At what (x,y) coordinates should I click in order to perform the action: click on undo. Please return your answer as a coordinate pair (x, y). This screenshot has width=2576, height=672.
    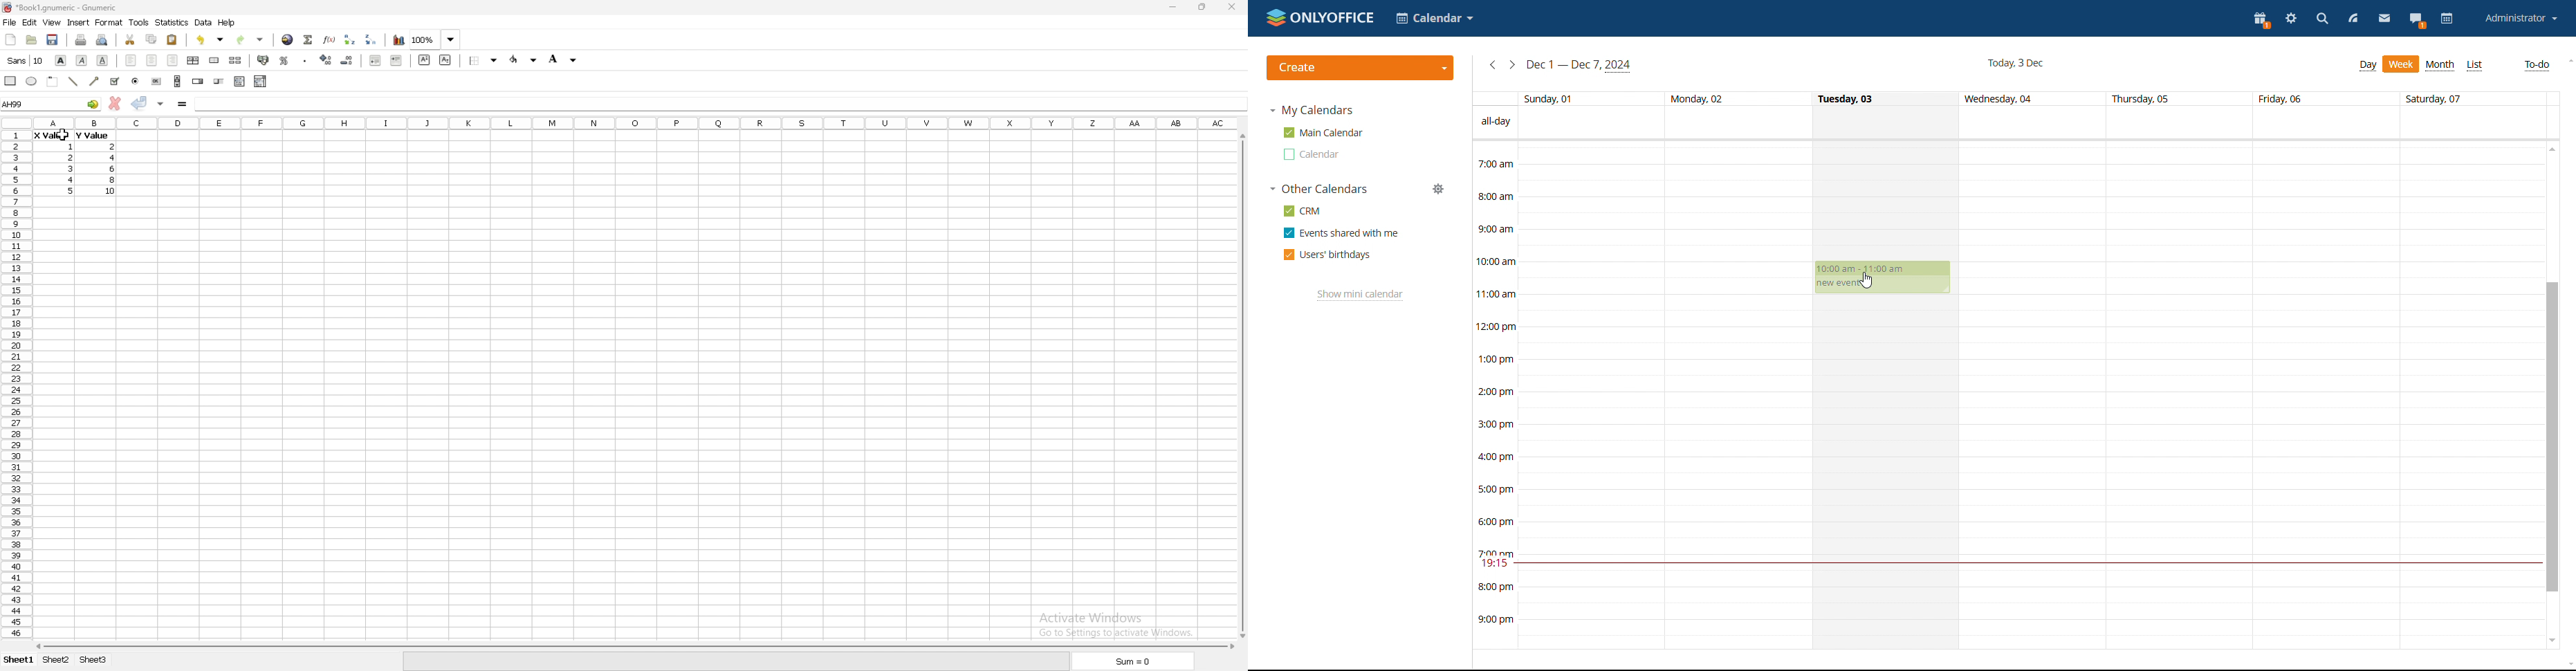
    Looking at the image, I should click on (210, 40).